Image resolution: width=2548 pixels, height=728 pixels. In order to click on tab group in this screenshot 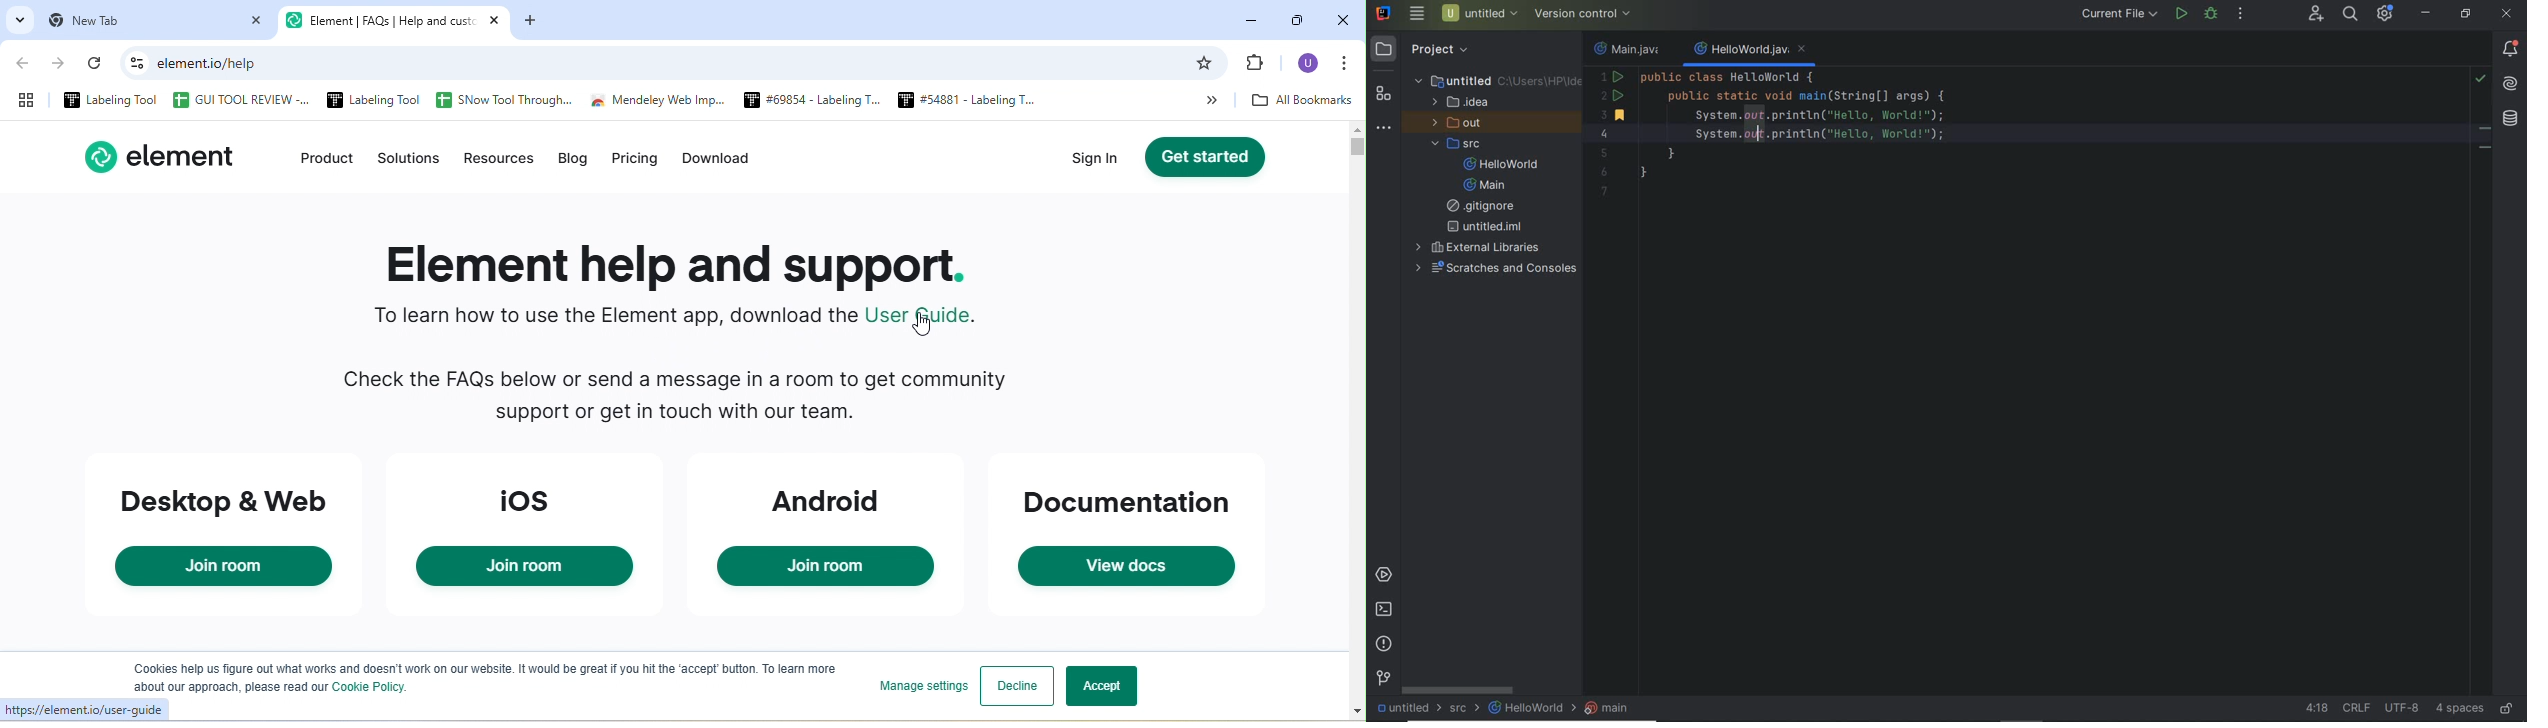, I will do `click(27, 100)`.